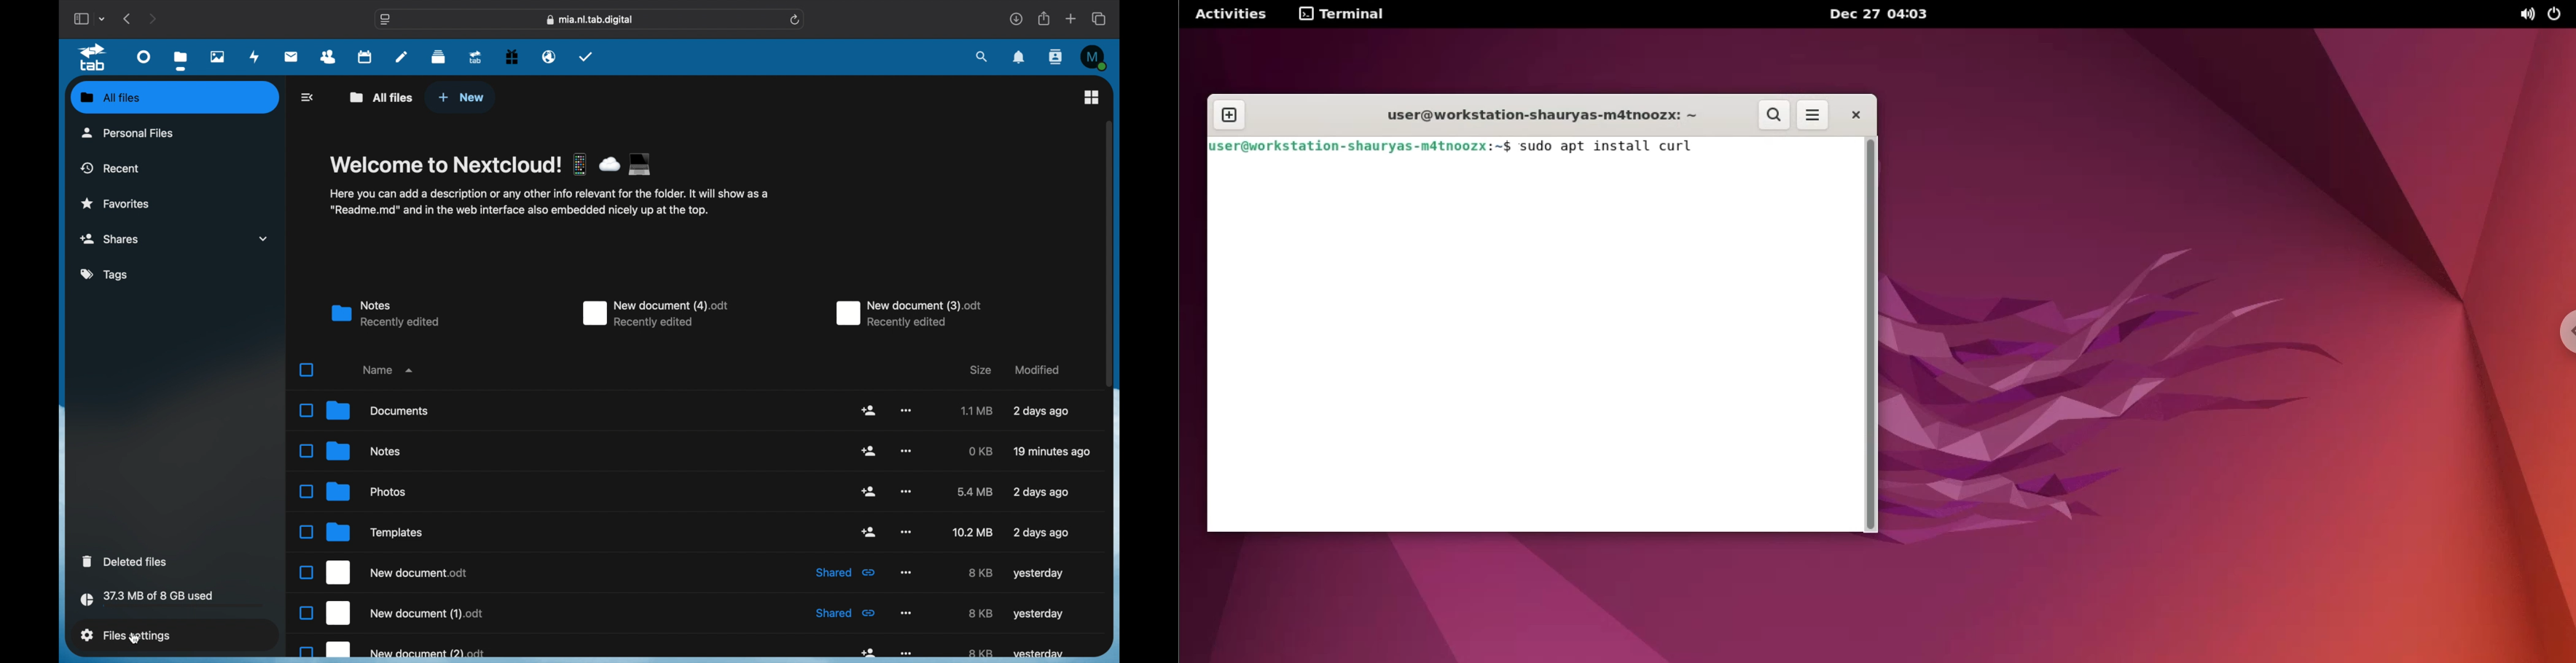 The height and width of the screenshot is (672, 2576). What do you see at coordinates (350, 451) in the screenshot?
I see `notes` at bounding box center [350, 451].